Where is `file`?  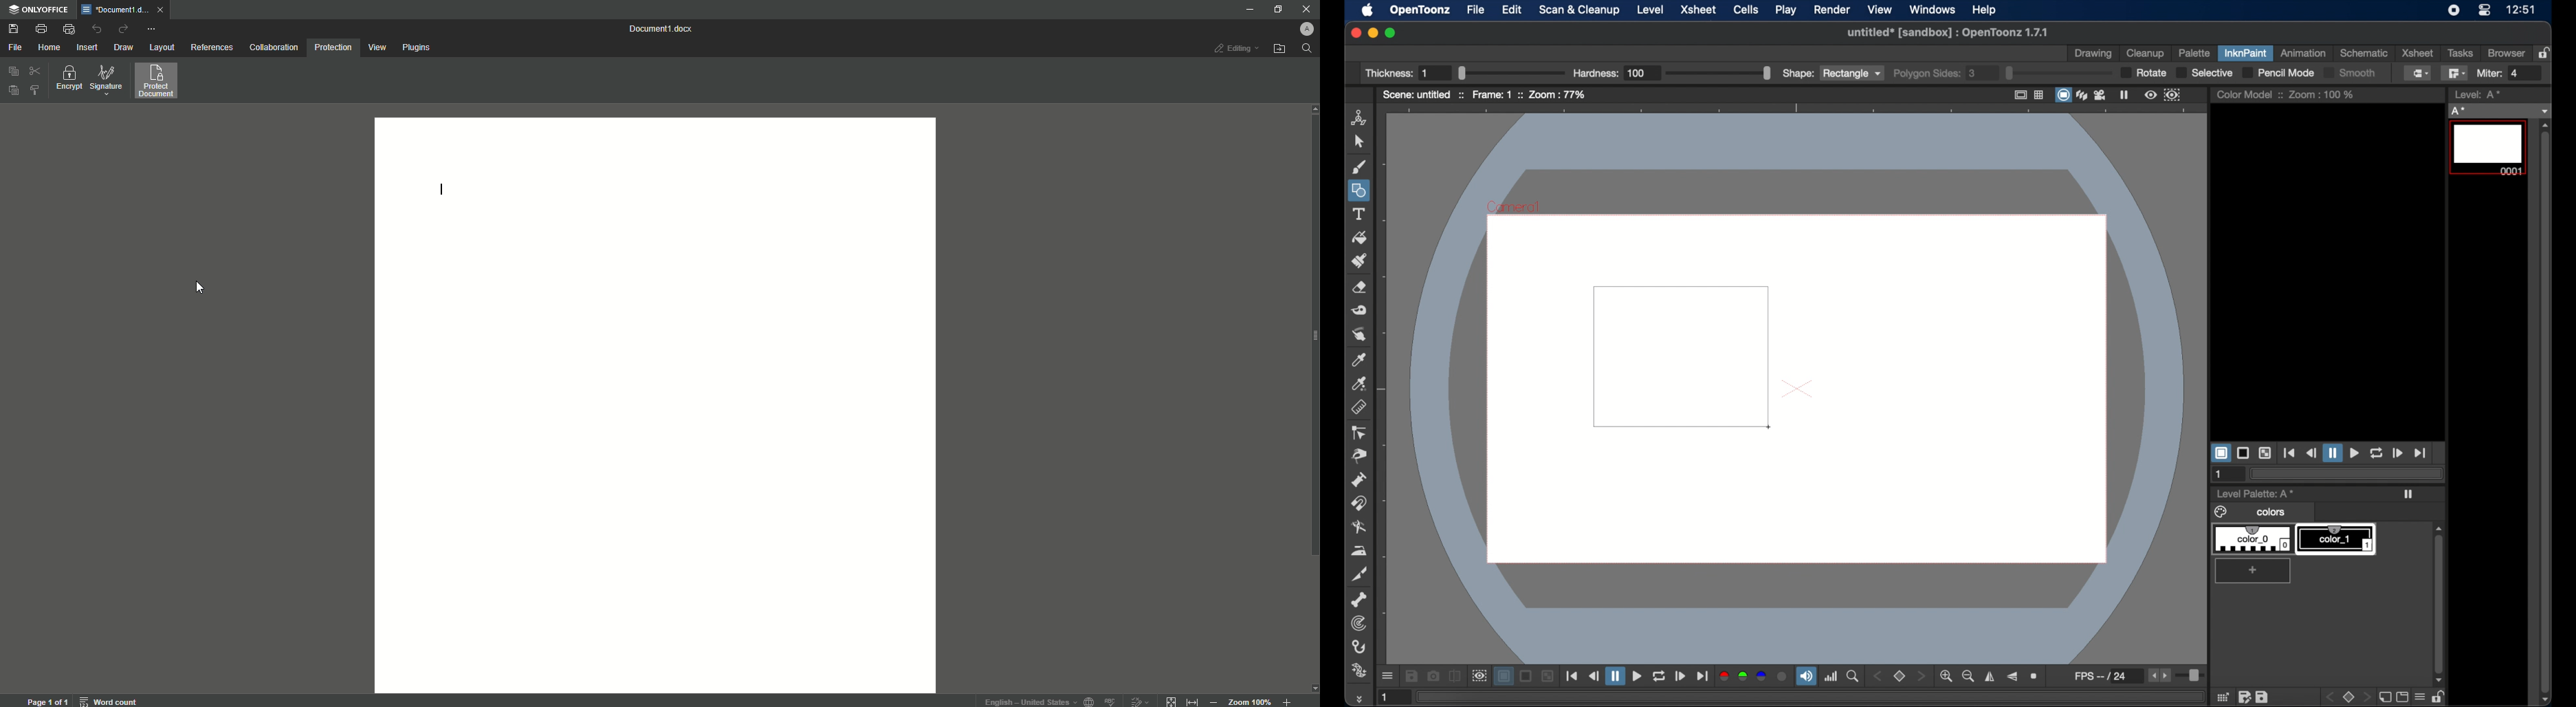
file is located at coordinates (1476, 9).